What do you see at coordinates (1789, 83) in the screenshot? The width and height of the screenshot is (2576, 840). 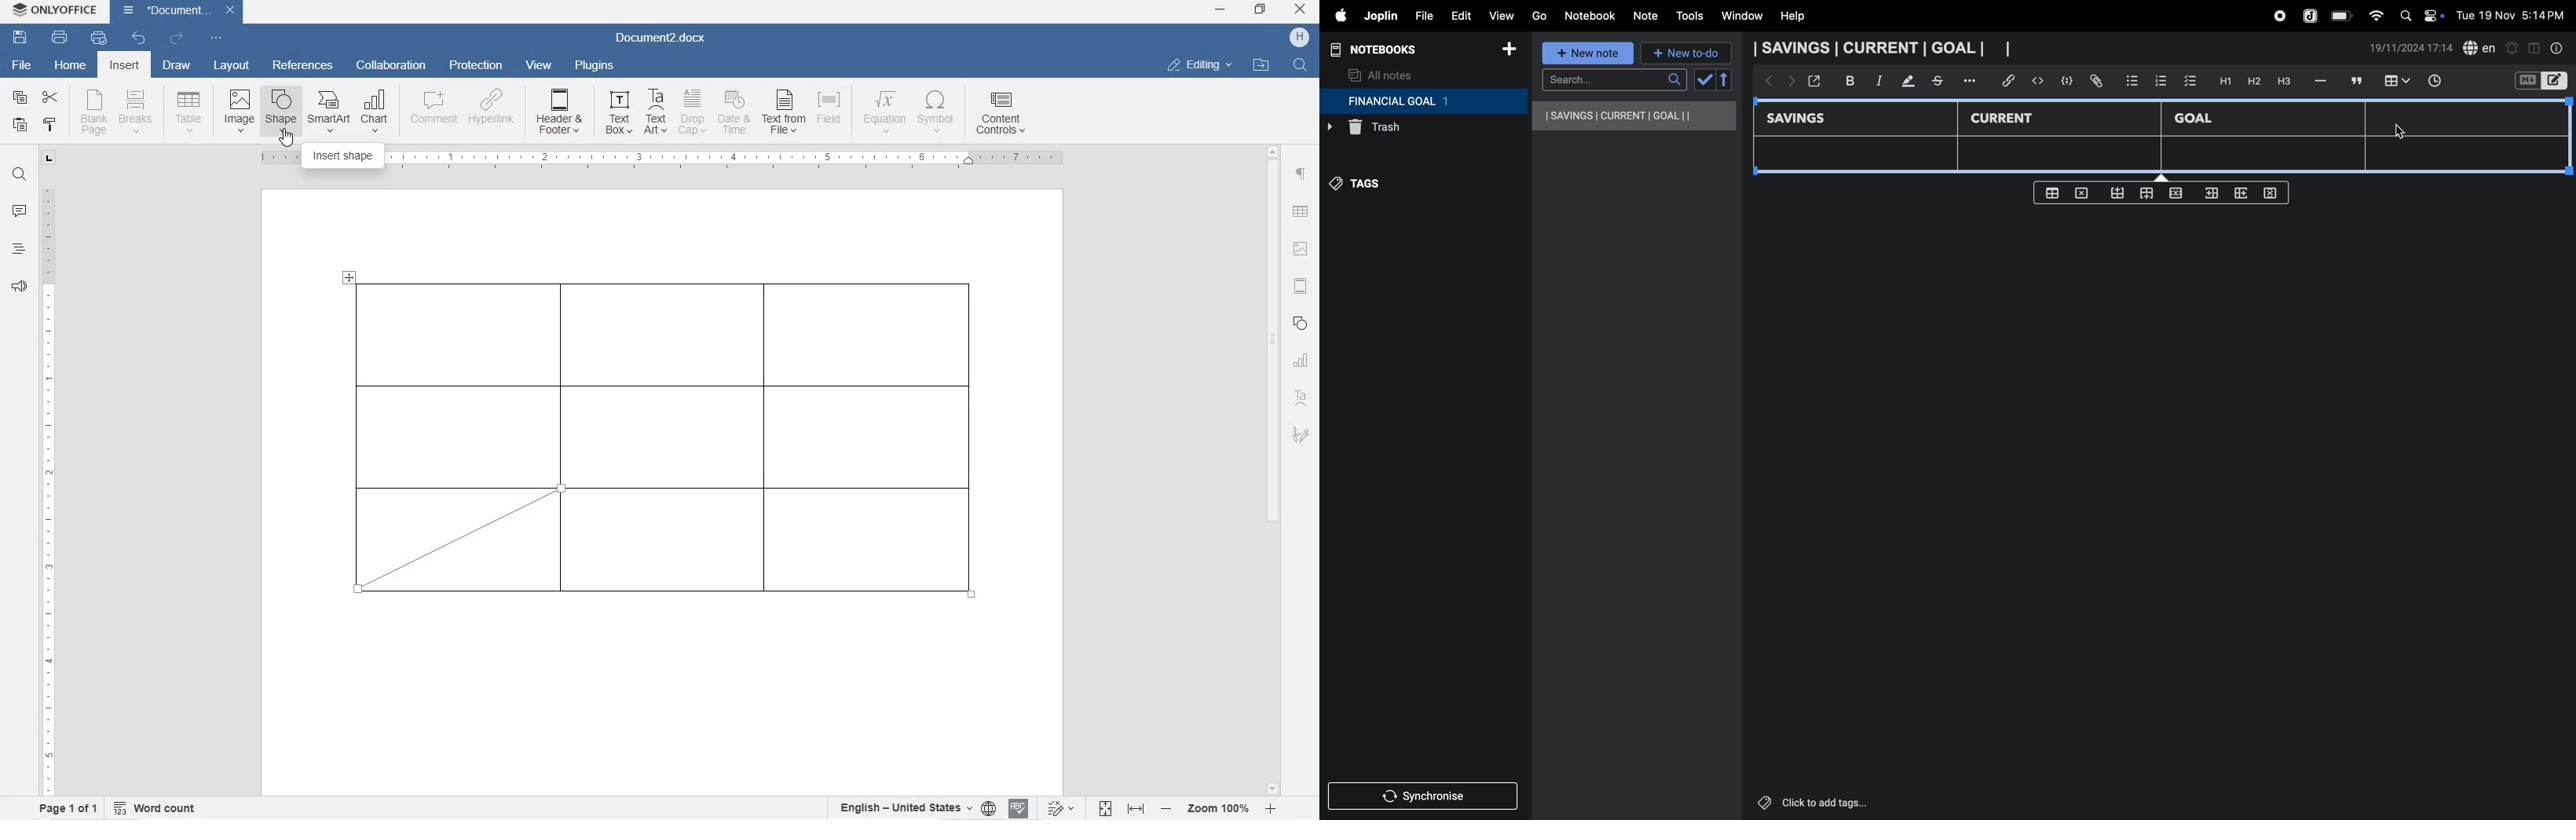 I see `forward` at bounding box center [1789, 83].